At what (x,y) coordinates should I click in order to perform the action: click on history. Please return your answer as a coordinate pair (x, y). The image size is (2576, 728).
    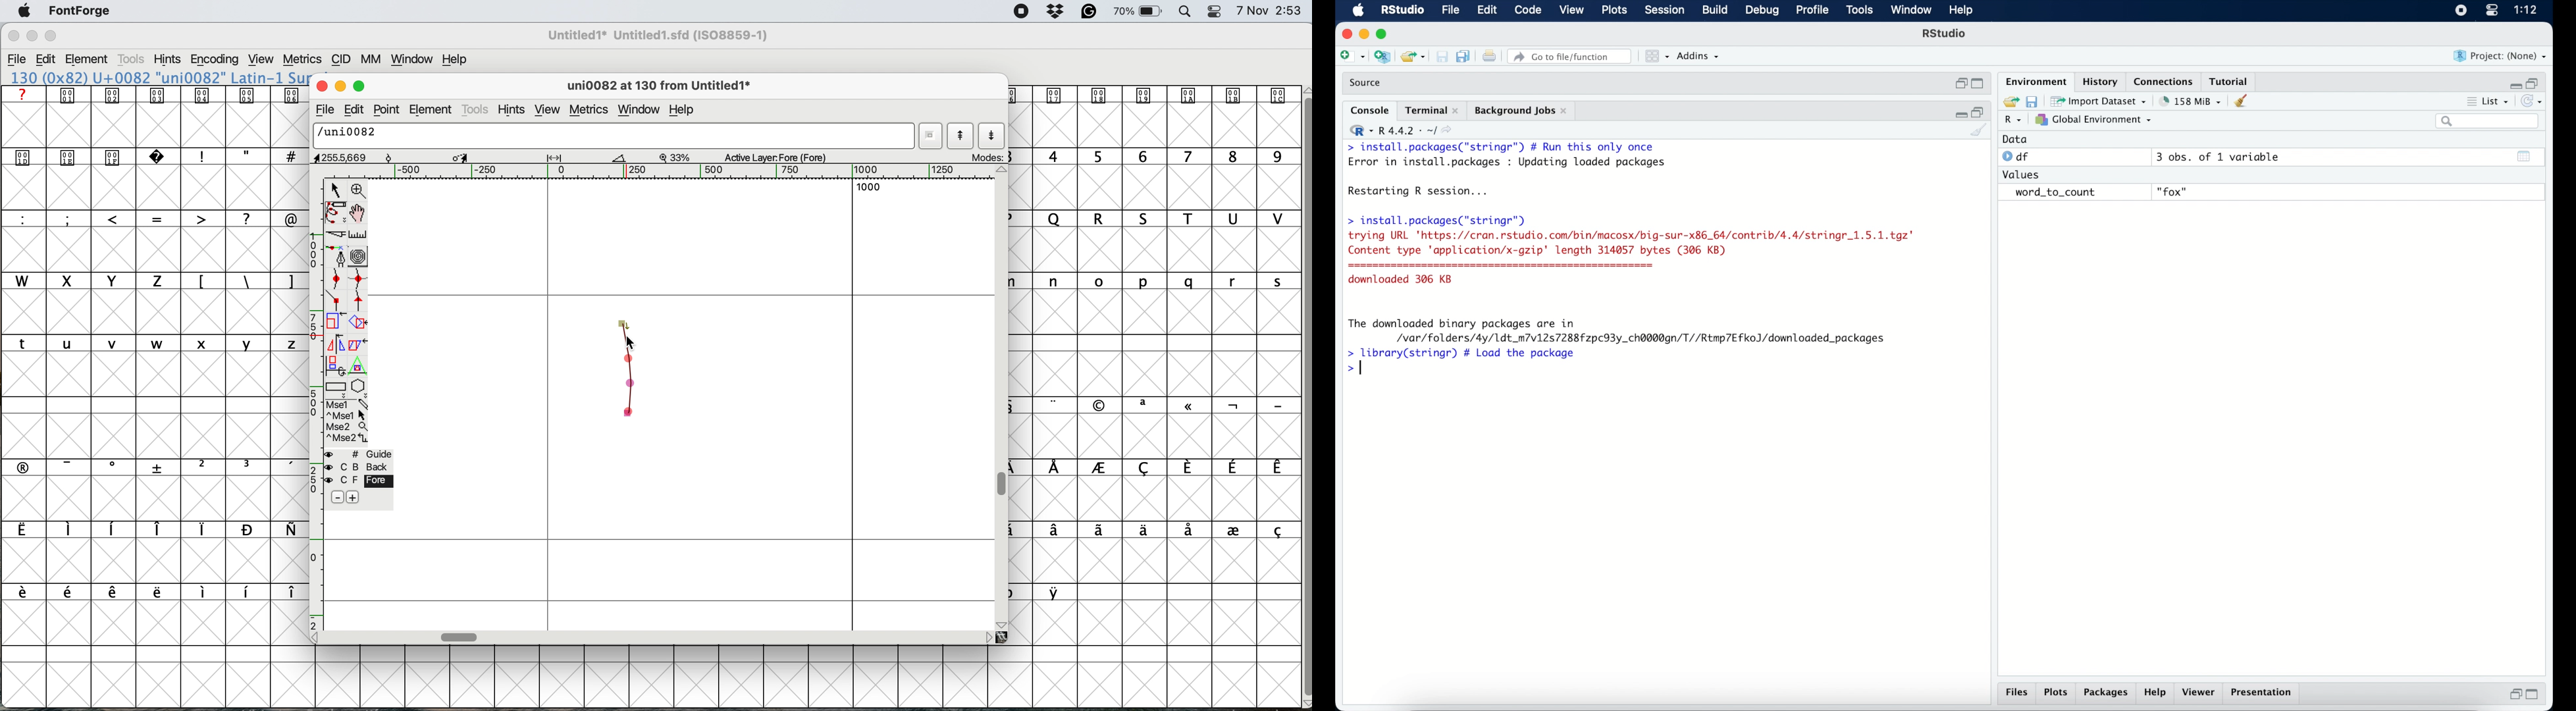
    Looking at the image, I should click on (2099, 82).